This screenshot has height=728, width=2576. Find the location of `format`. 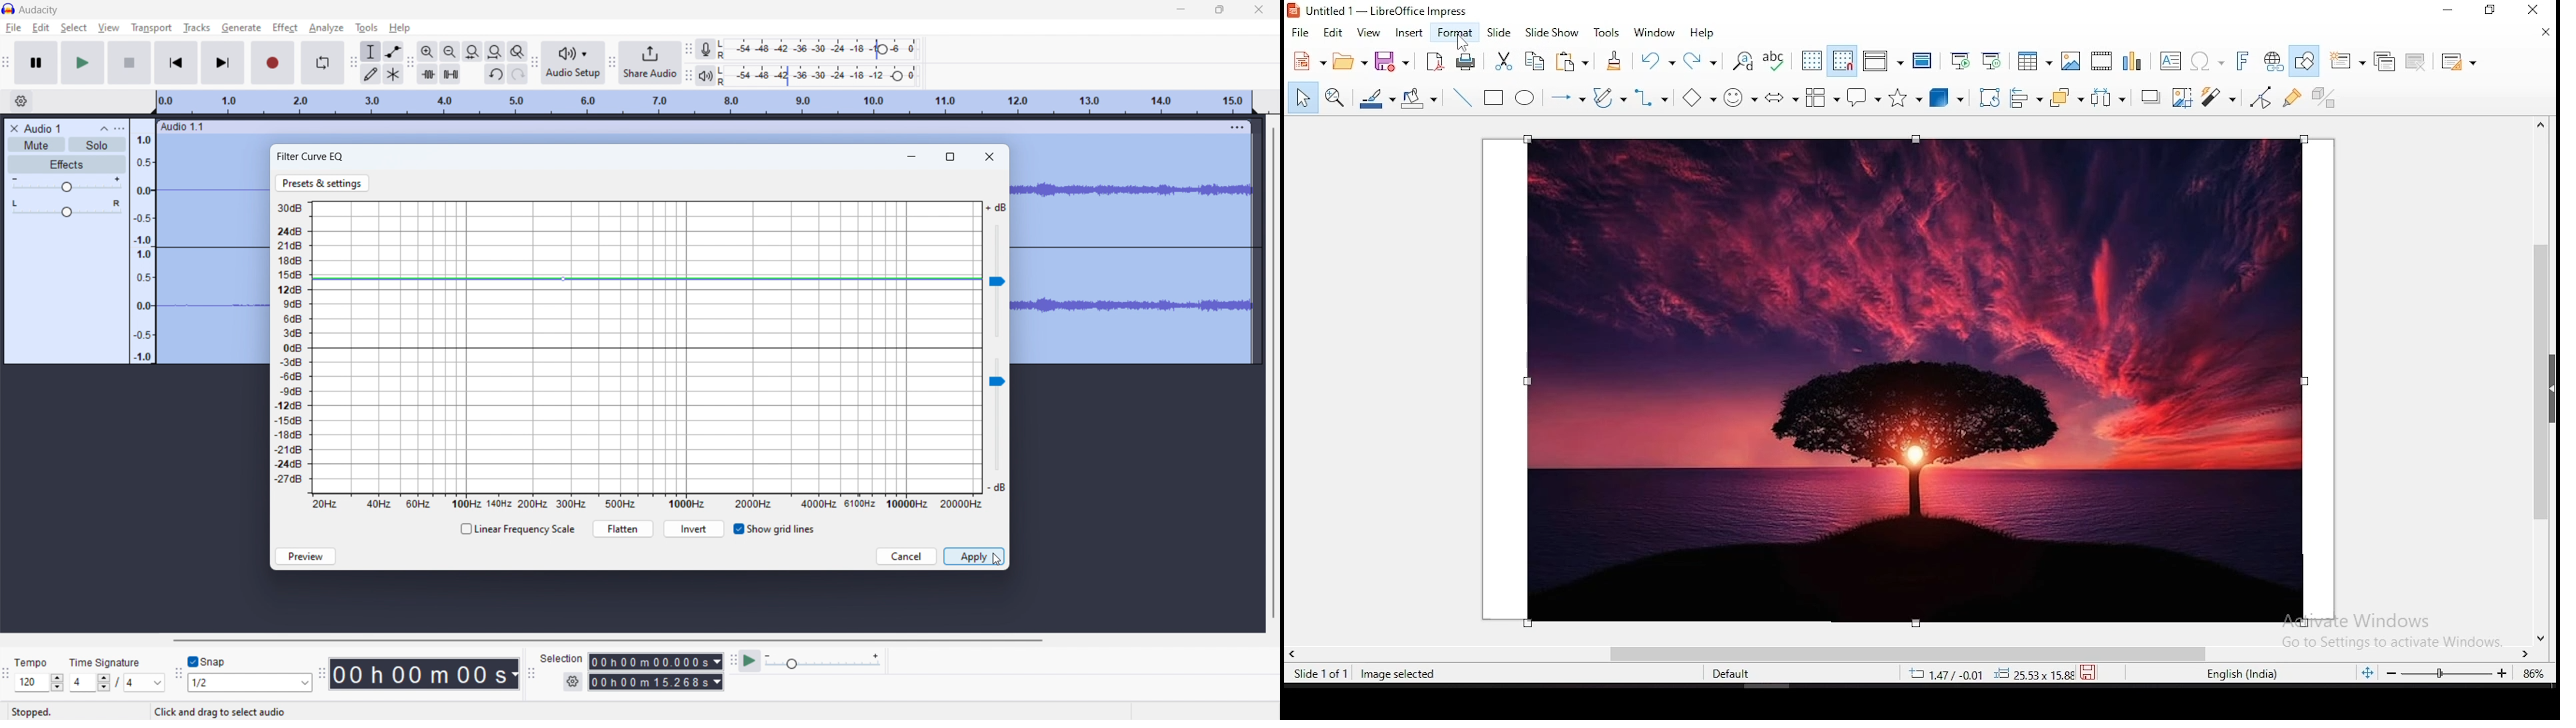

format is located at coordinates (1456, 34).